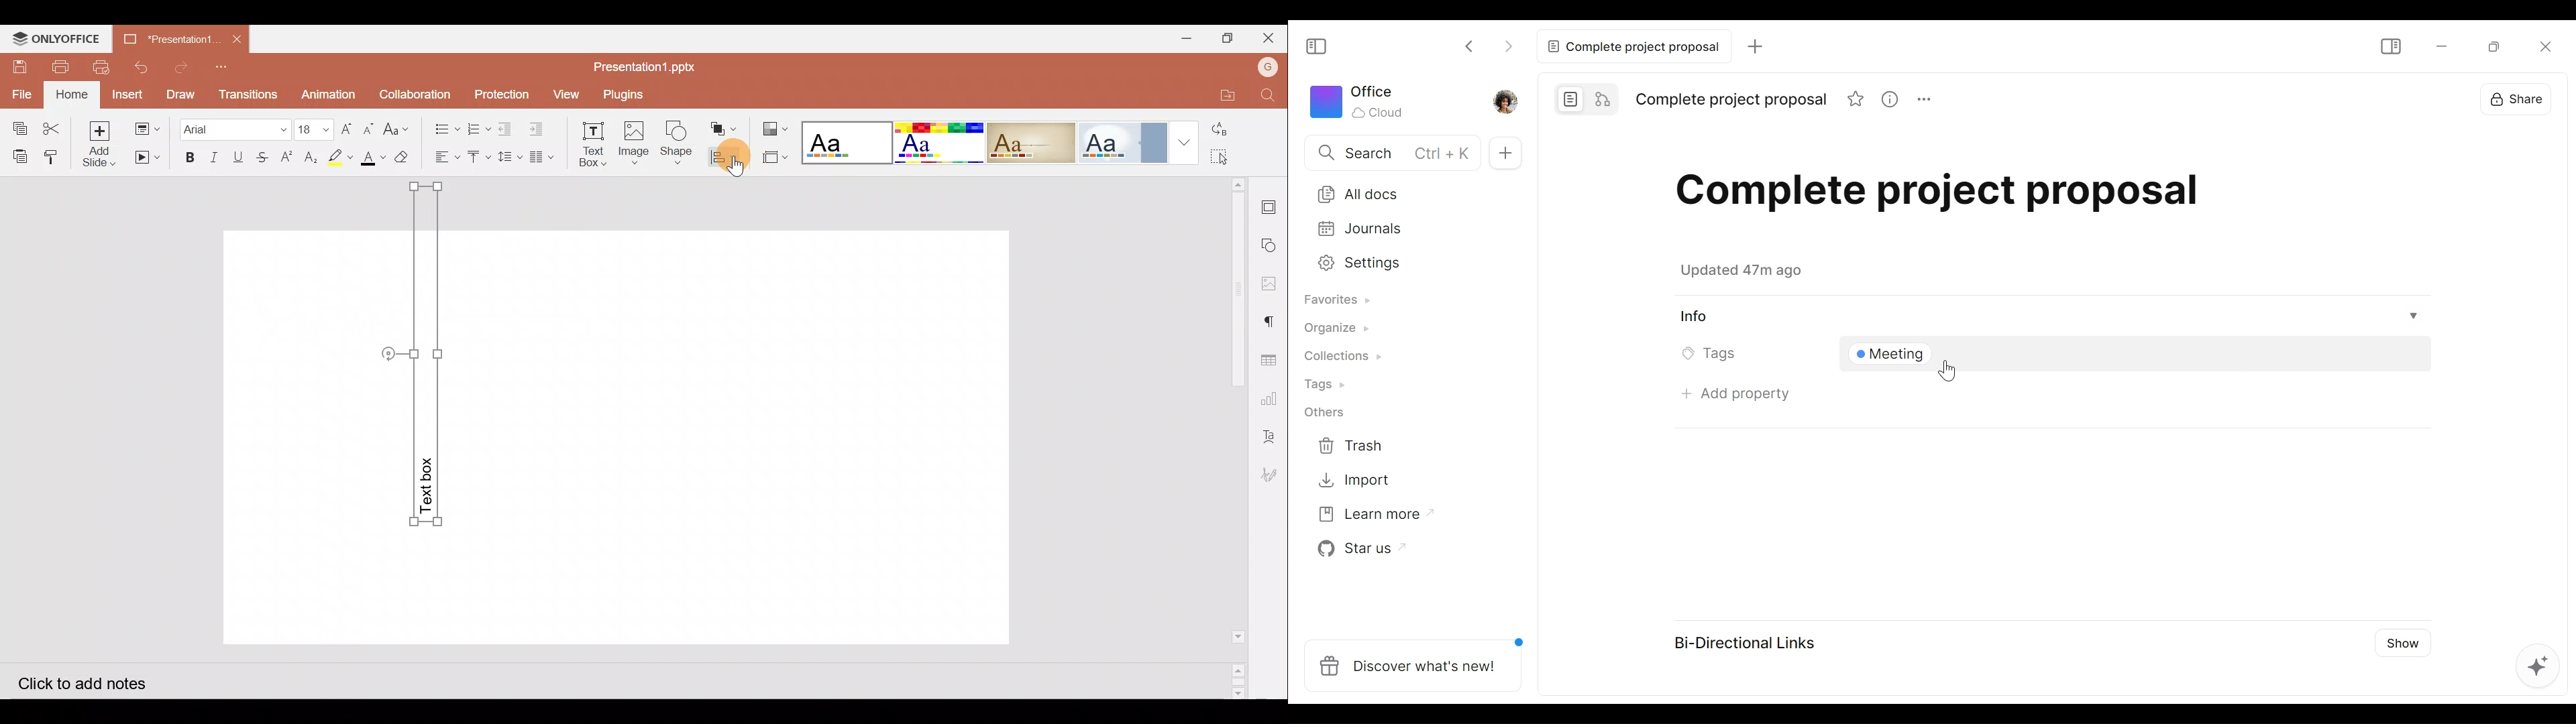  Describe the element at coordinates (17, 155) in the screenshot. I see `Paste` at that location.